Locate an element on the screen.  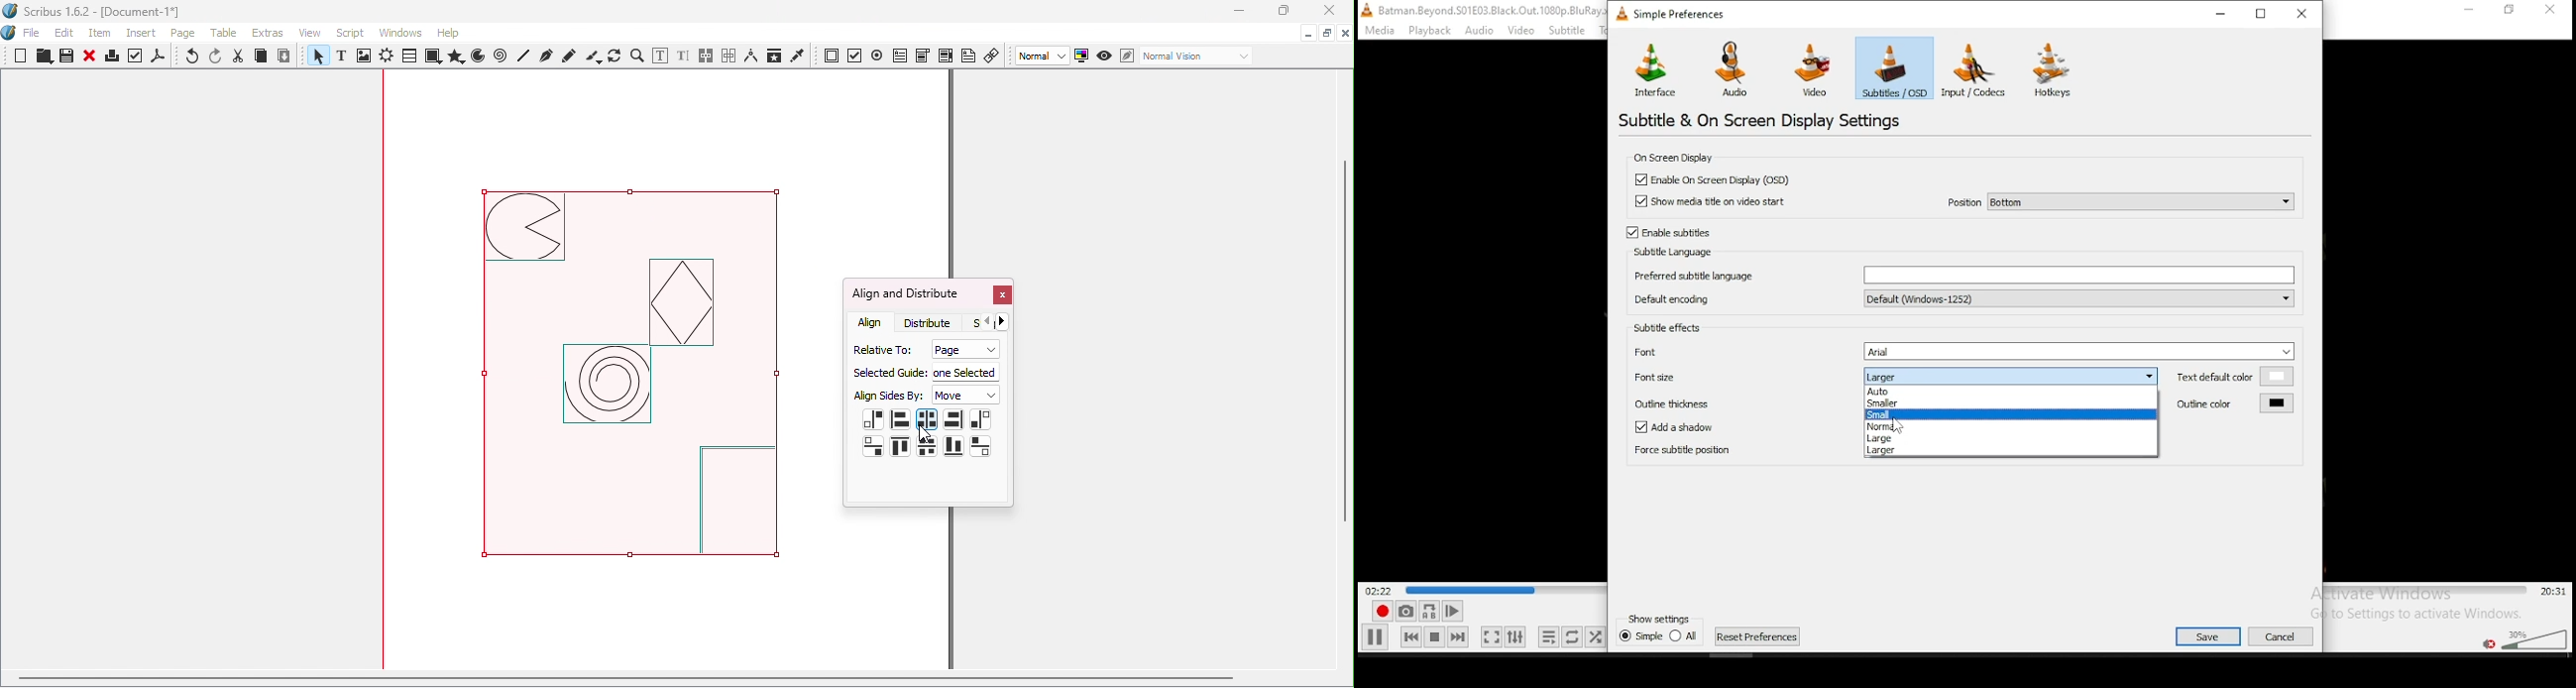
Select image preview quality is located at coordinates (1044, 57).